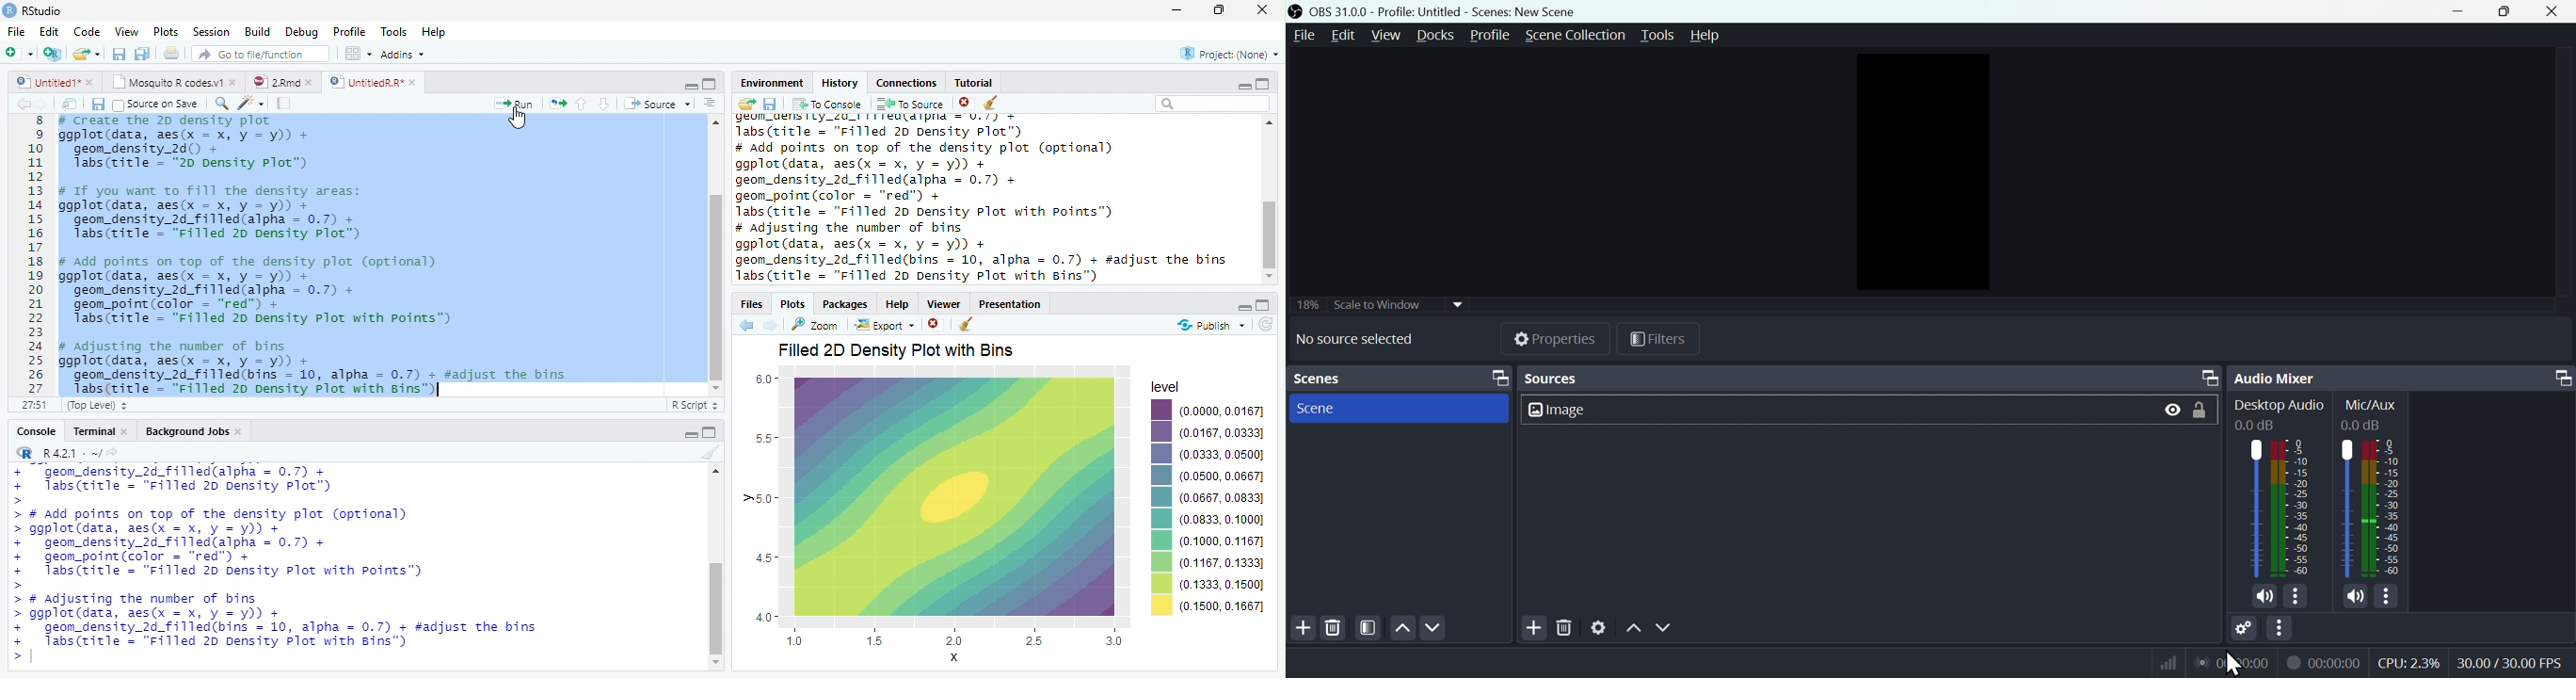 This screenshot has width=2576, height=700. What do you see at coordinates (966, 104) in the screenshot?
I see `close` at bounding box center [966, 104].